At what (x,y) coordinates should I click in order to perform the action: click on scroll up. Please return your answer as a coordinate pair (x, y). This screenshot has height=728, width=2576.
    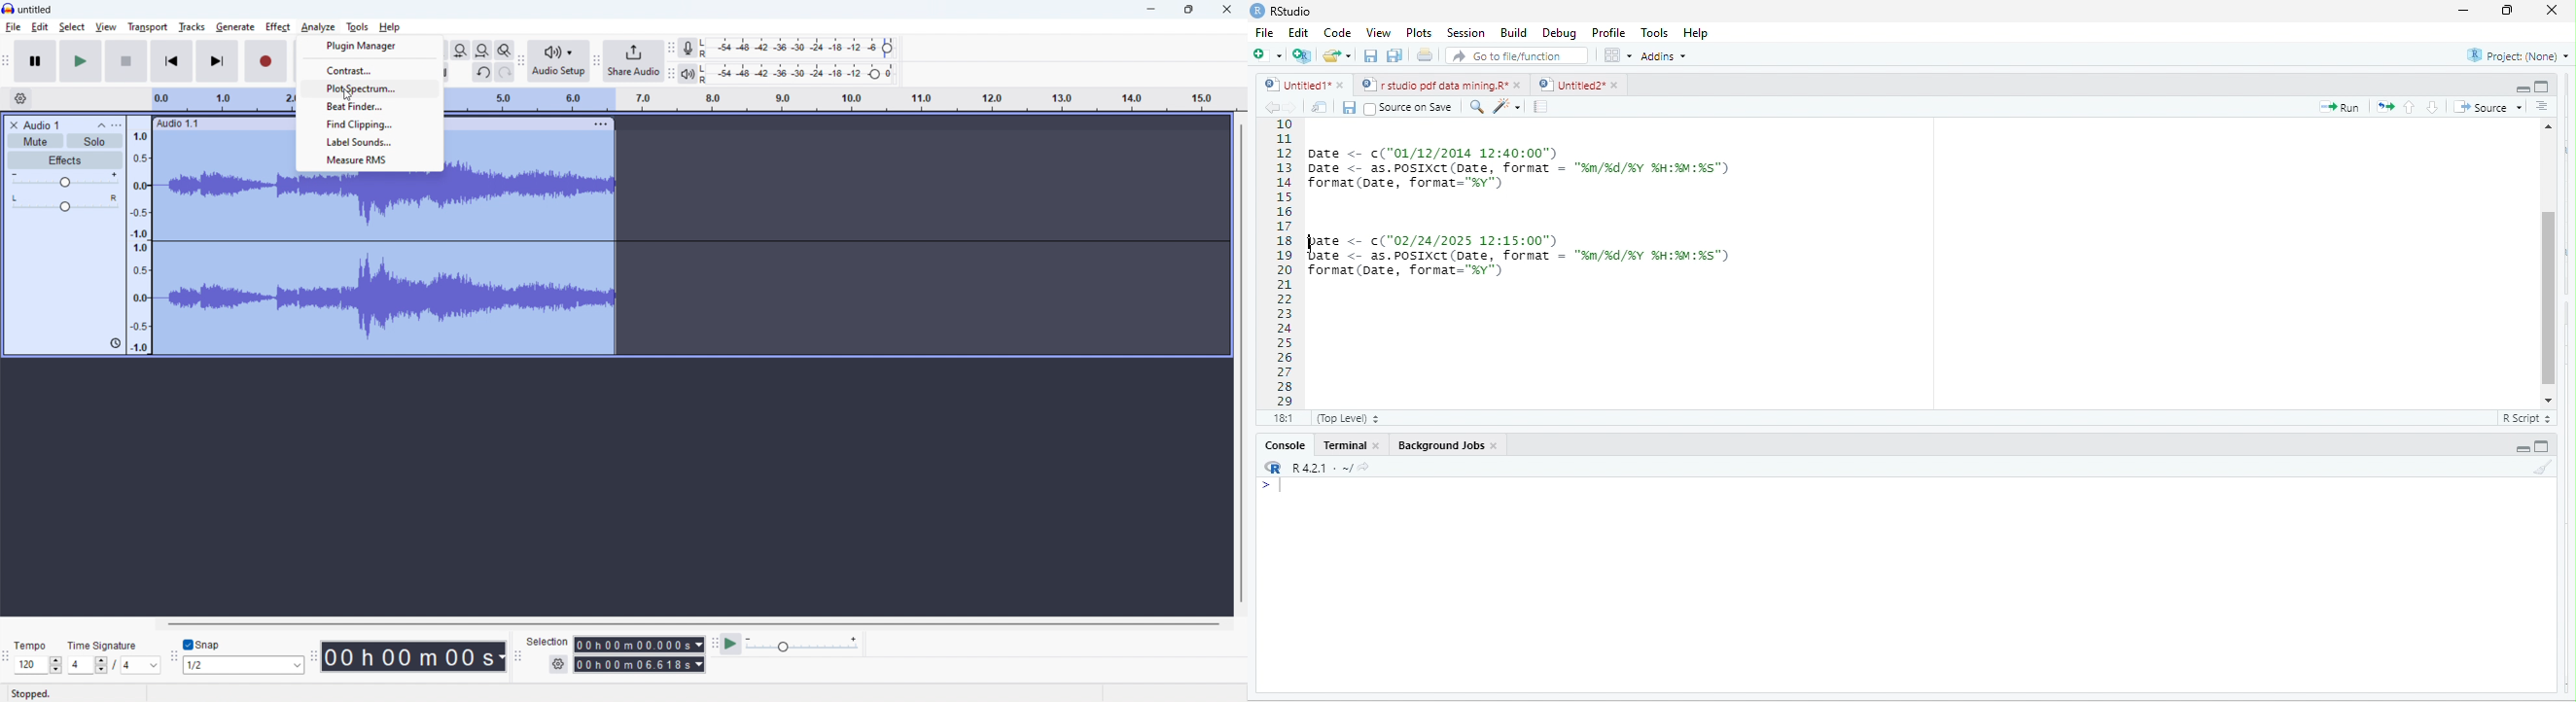
    Looking at the image, I should click on (2550, 124).